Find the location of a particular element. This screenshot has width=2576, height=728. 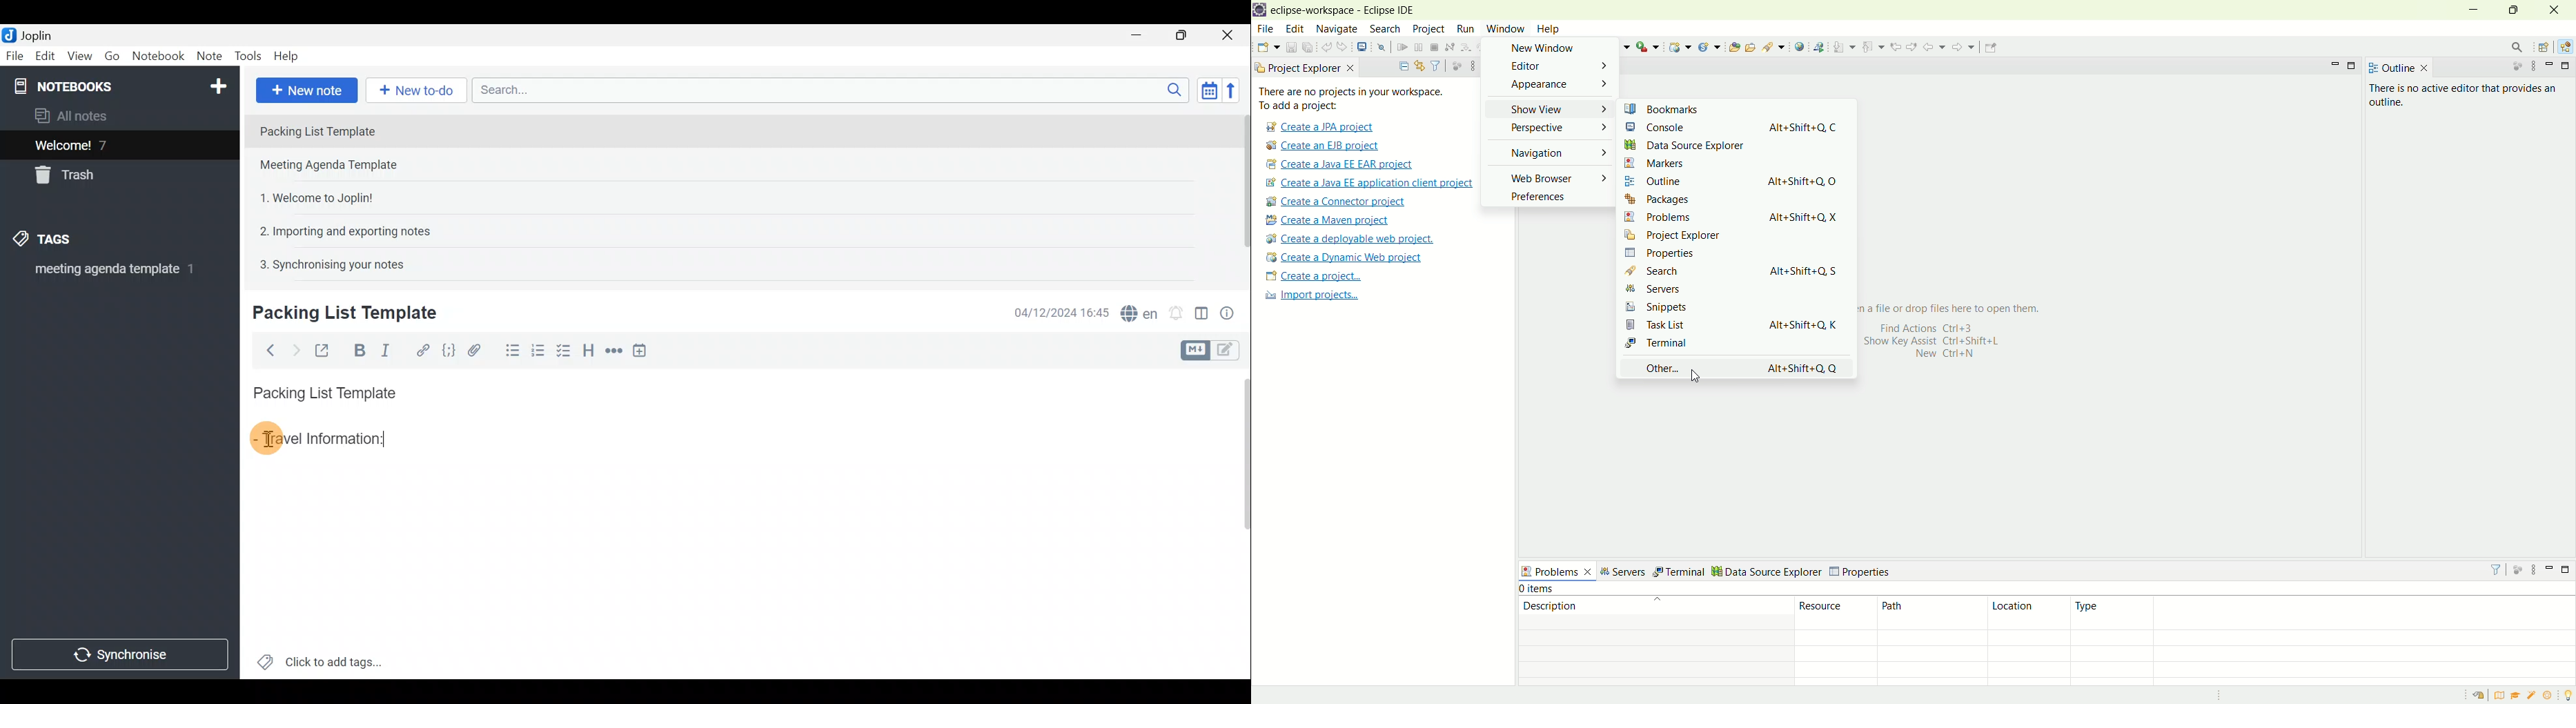

Attach file is located at coordinates (474, 349).